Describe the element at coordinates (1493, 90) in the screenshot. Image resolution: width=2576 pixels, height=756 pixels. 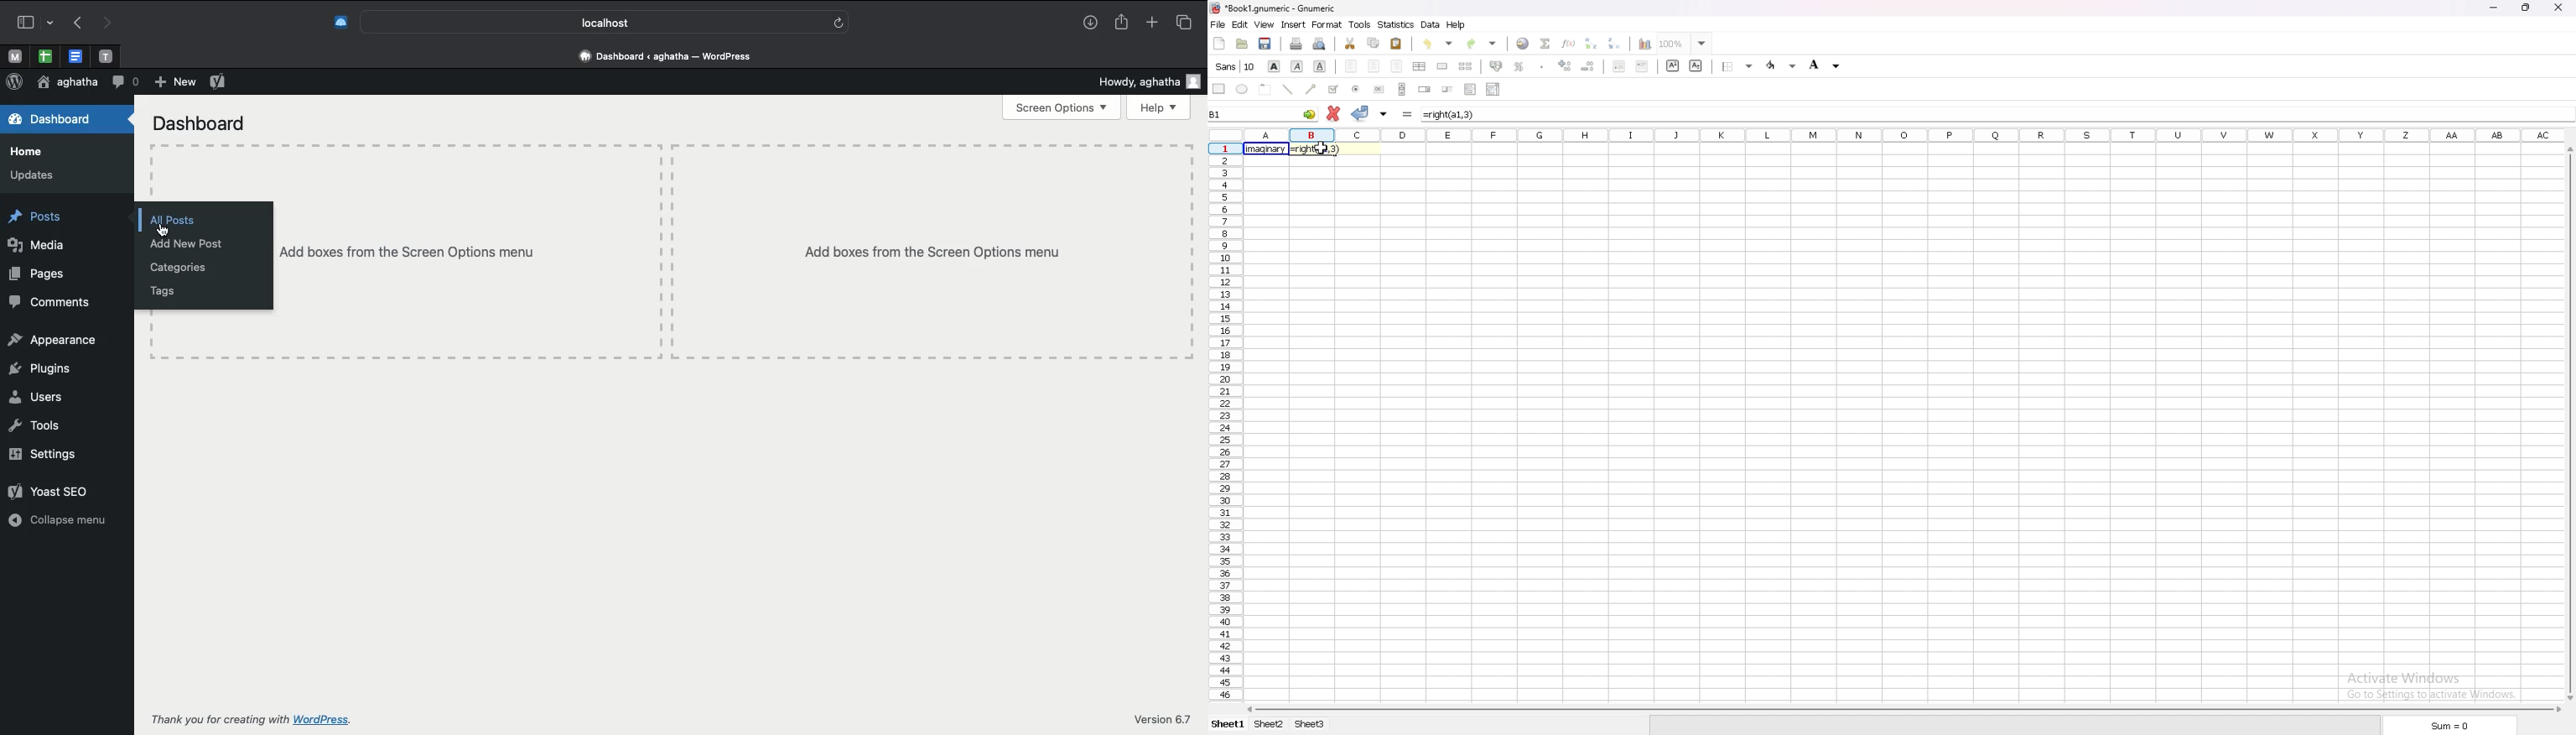
I see `combo box` at that location.